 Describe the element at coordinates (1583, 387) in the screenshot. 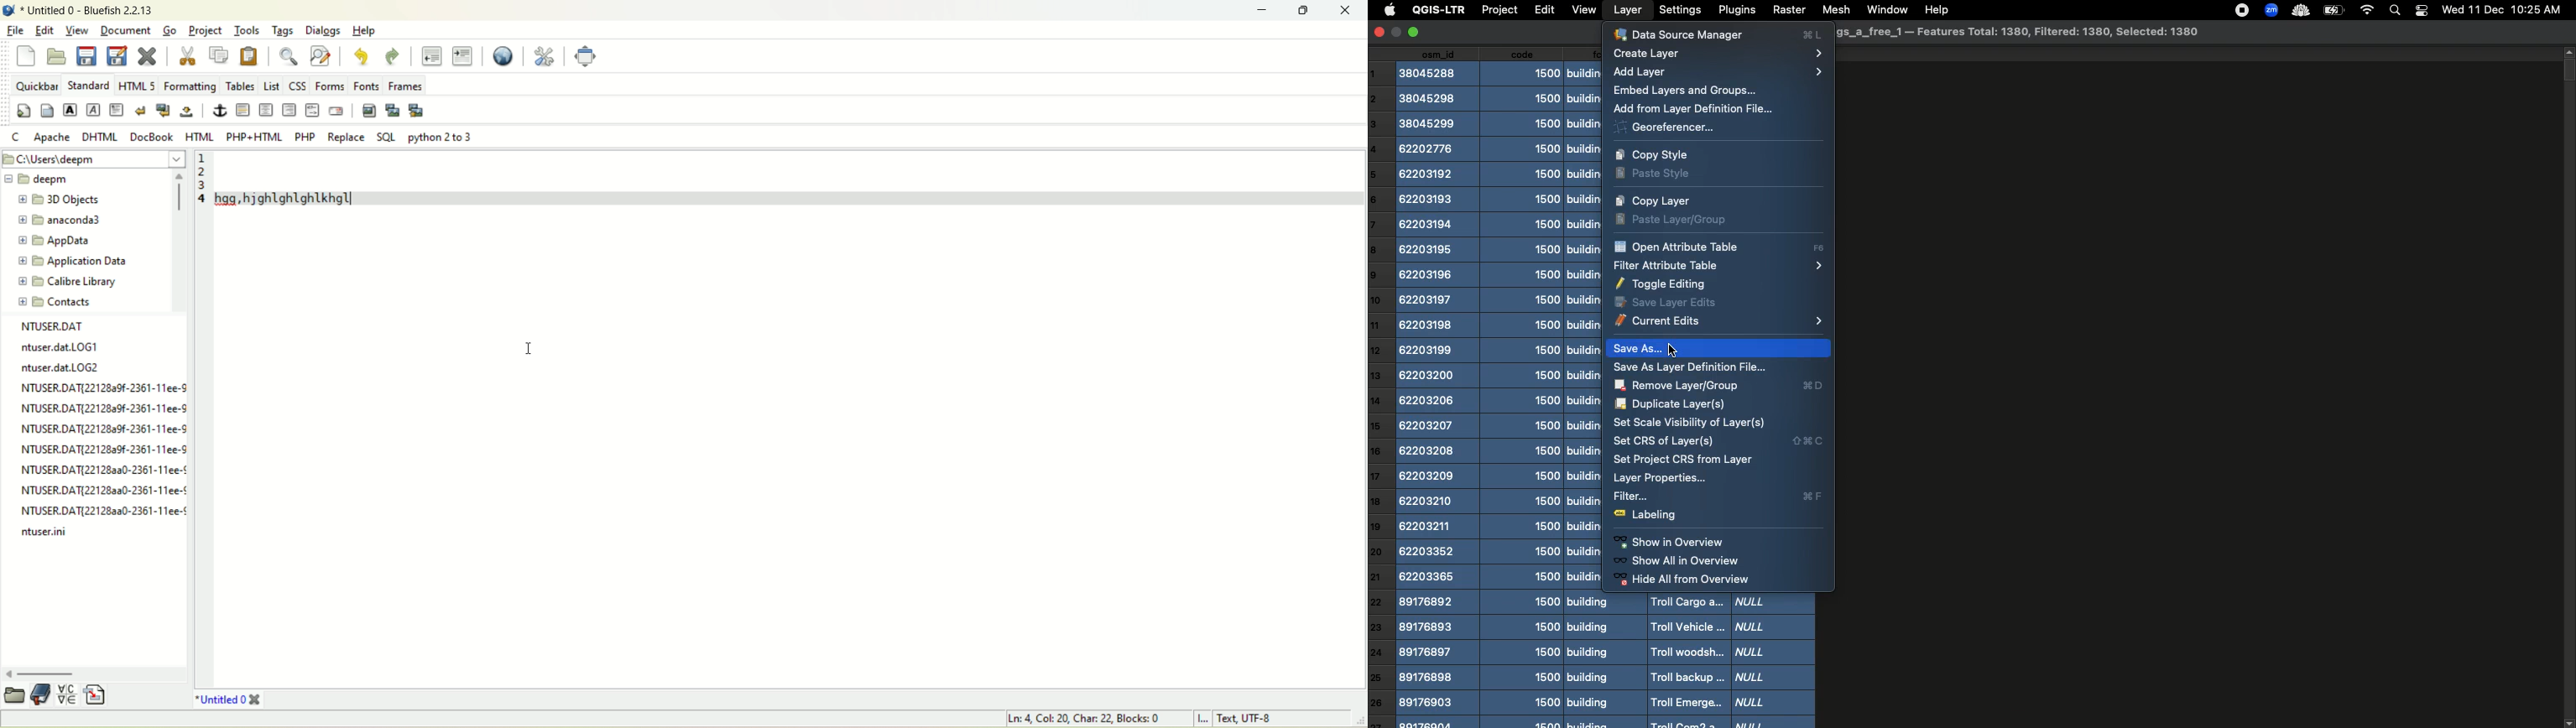

I see `class` at that location.